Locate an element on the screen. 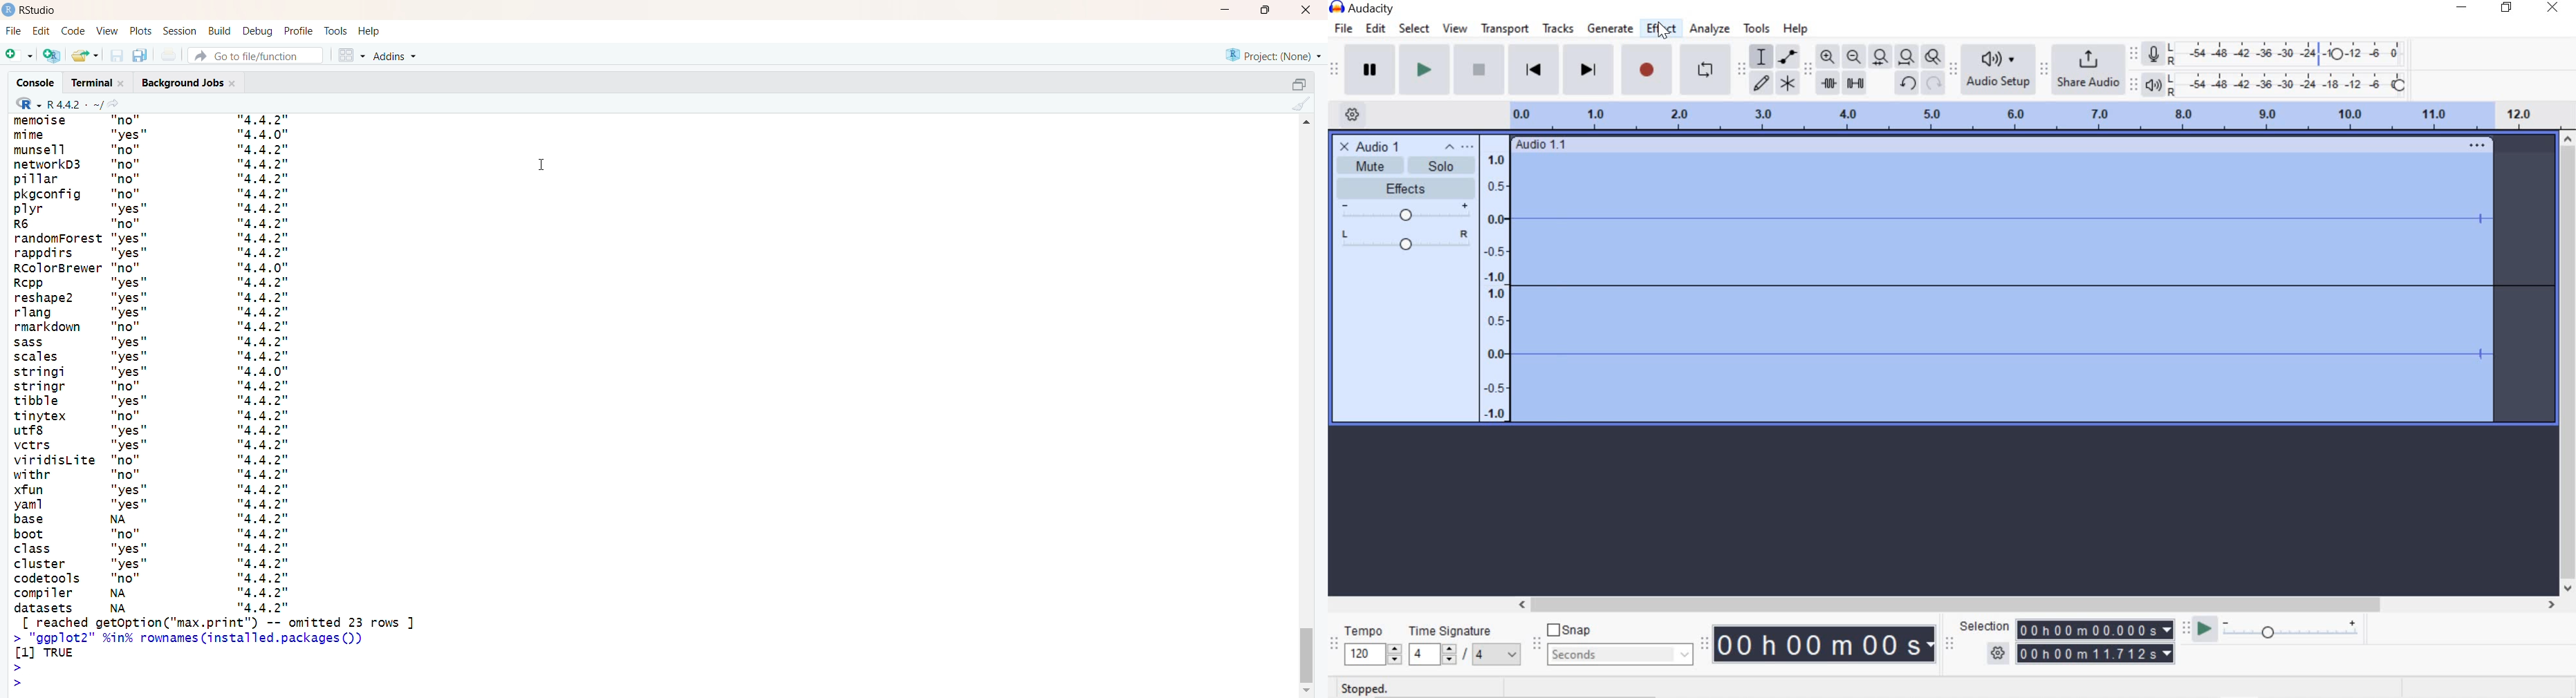 This screenshot has height=700, width=2576. SOLO is located at coordinates (1438, 165).